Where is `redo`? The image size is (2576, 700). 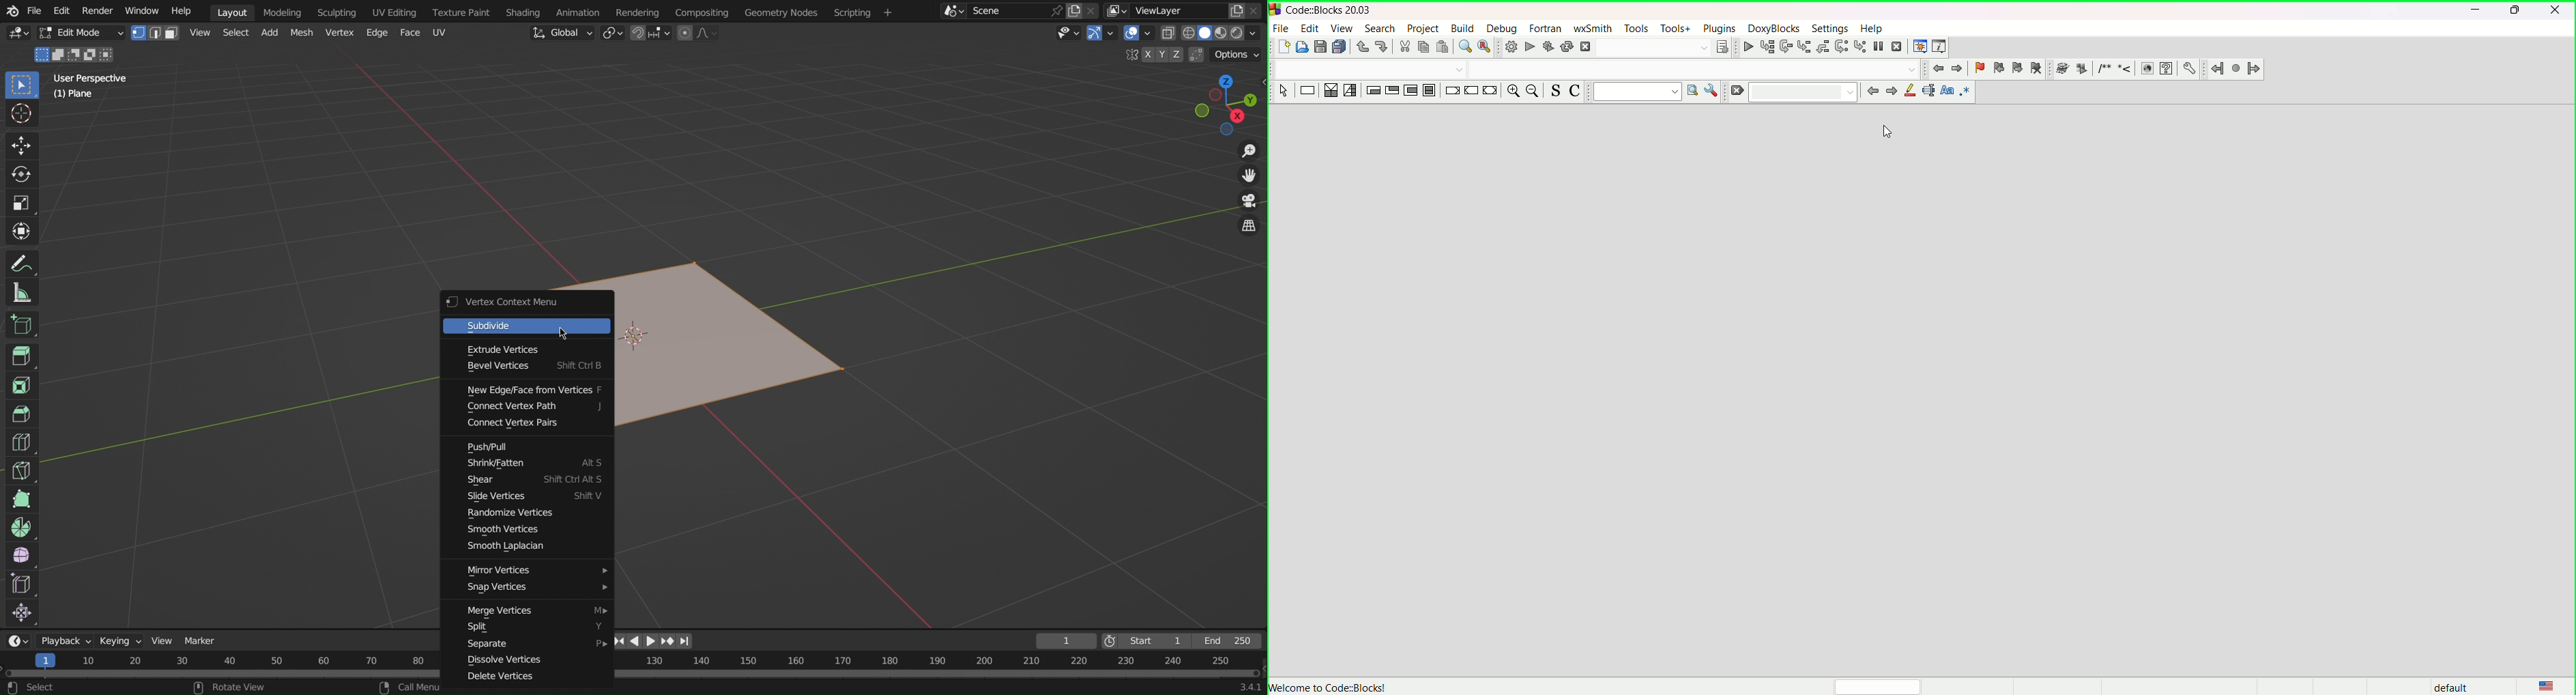 redo is located at coordinates (1381, 48).